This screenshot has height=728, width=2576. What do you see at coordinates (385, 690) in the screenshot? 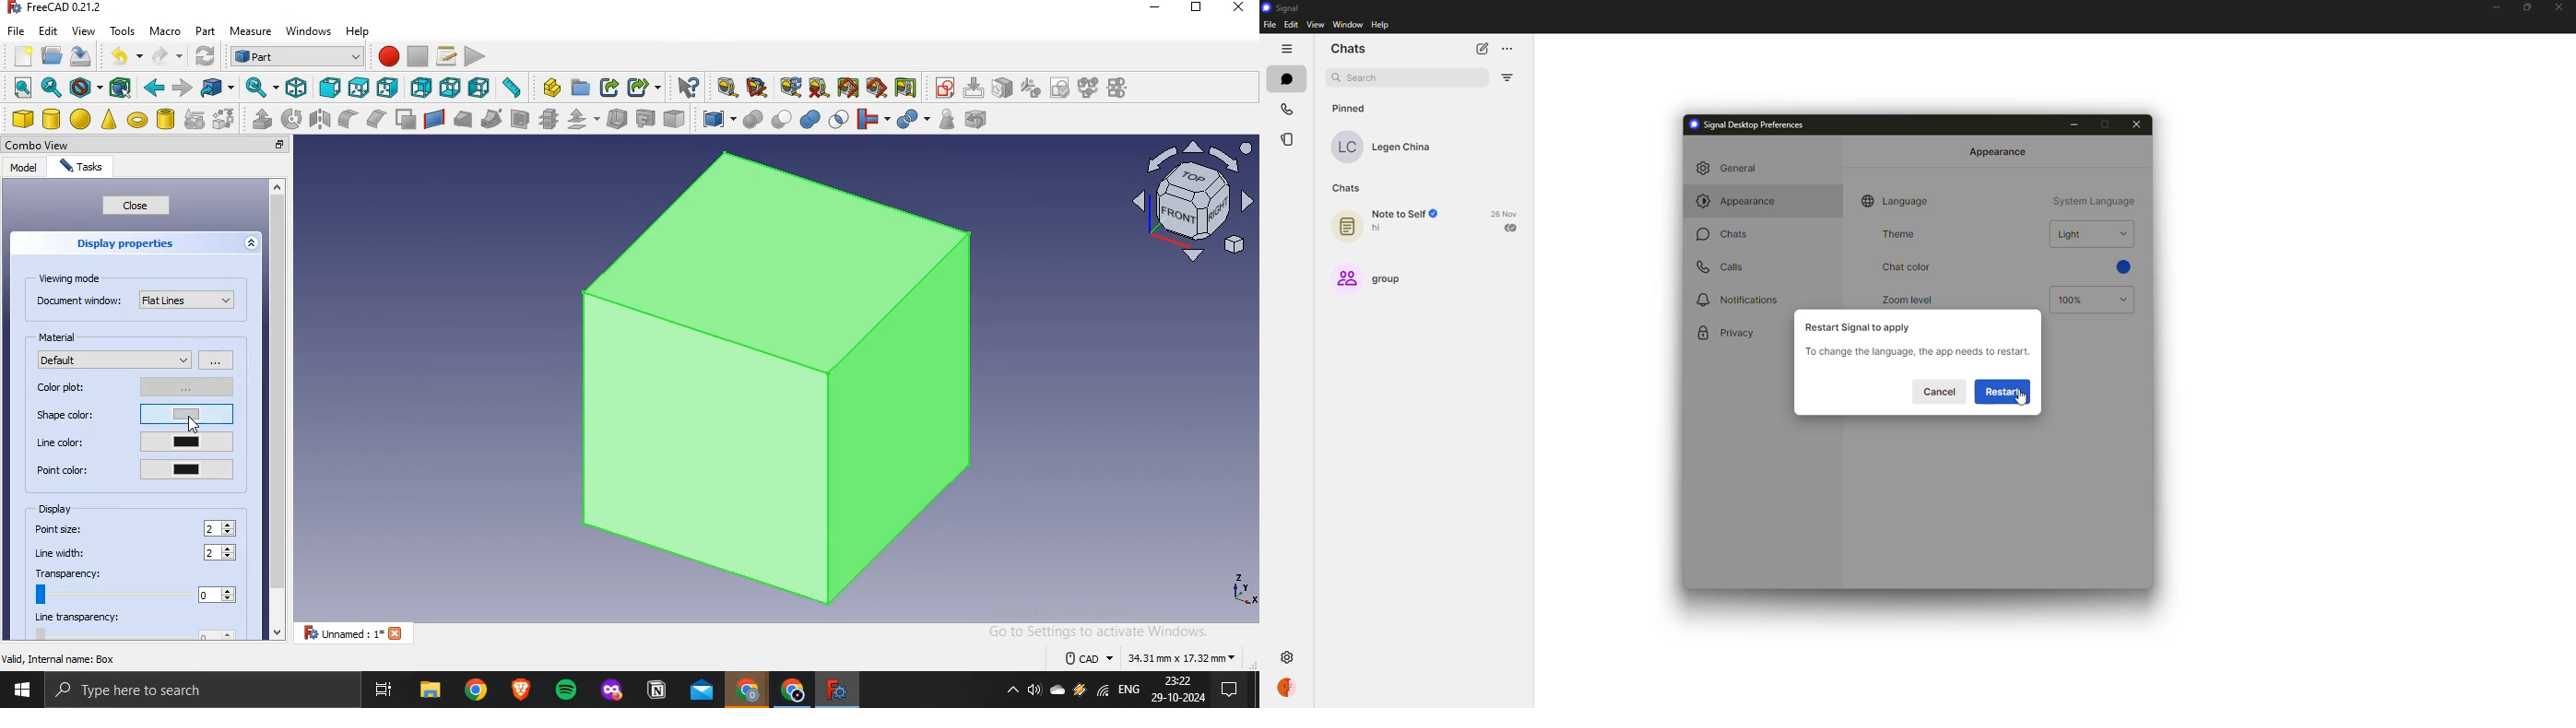
I see `task view` at bounding box center [385, 690].